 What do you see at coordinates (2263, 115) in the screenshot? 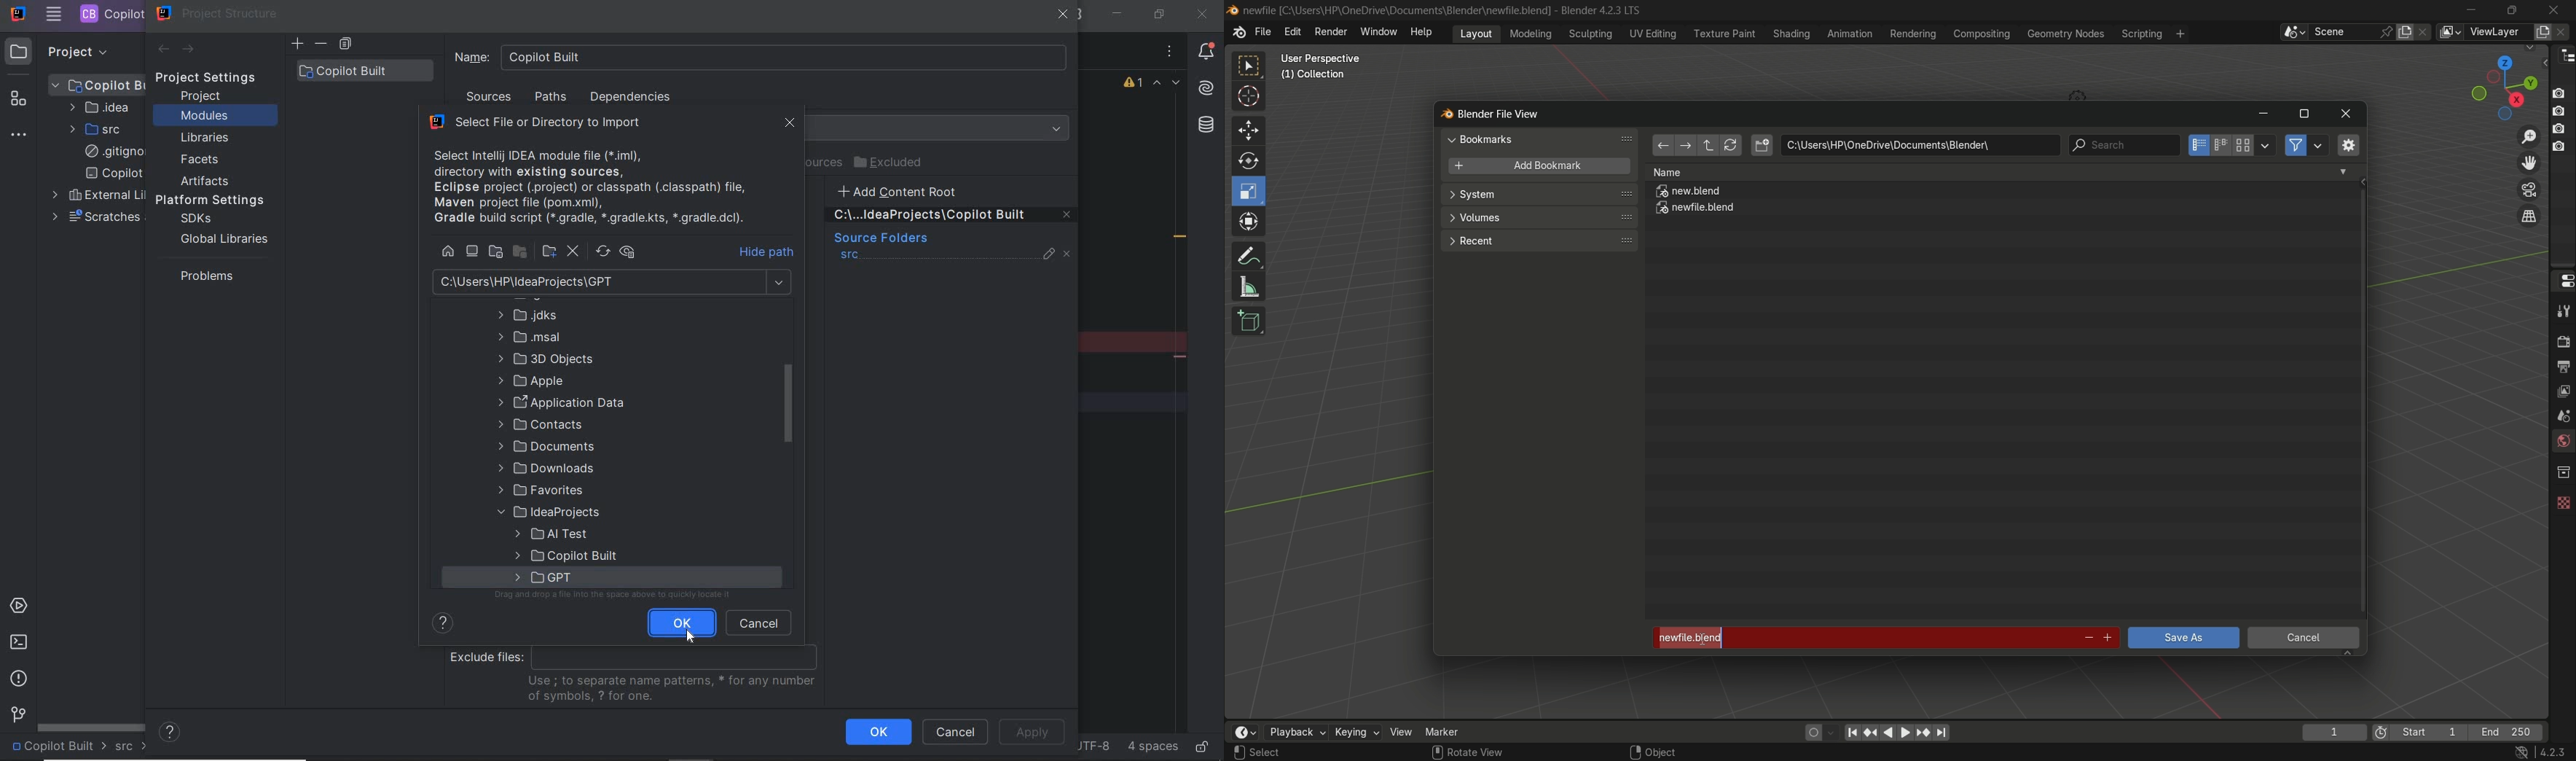
I see `minimize` at bounding box center [2263, 115].